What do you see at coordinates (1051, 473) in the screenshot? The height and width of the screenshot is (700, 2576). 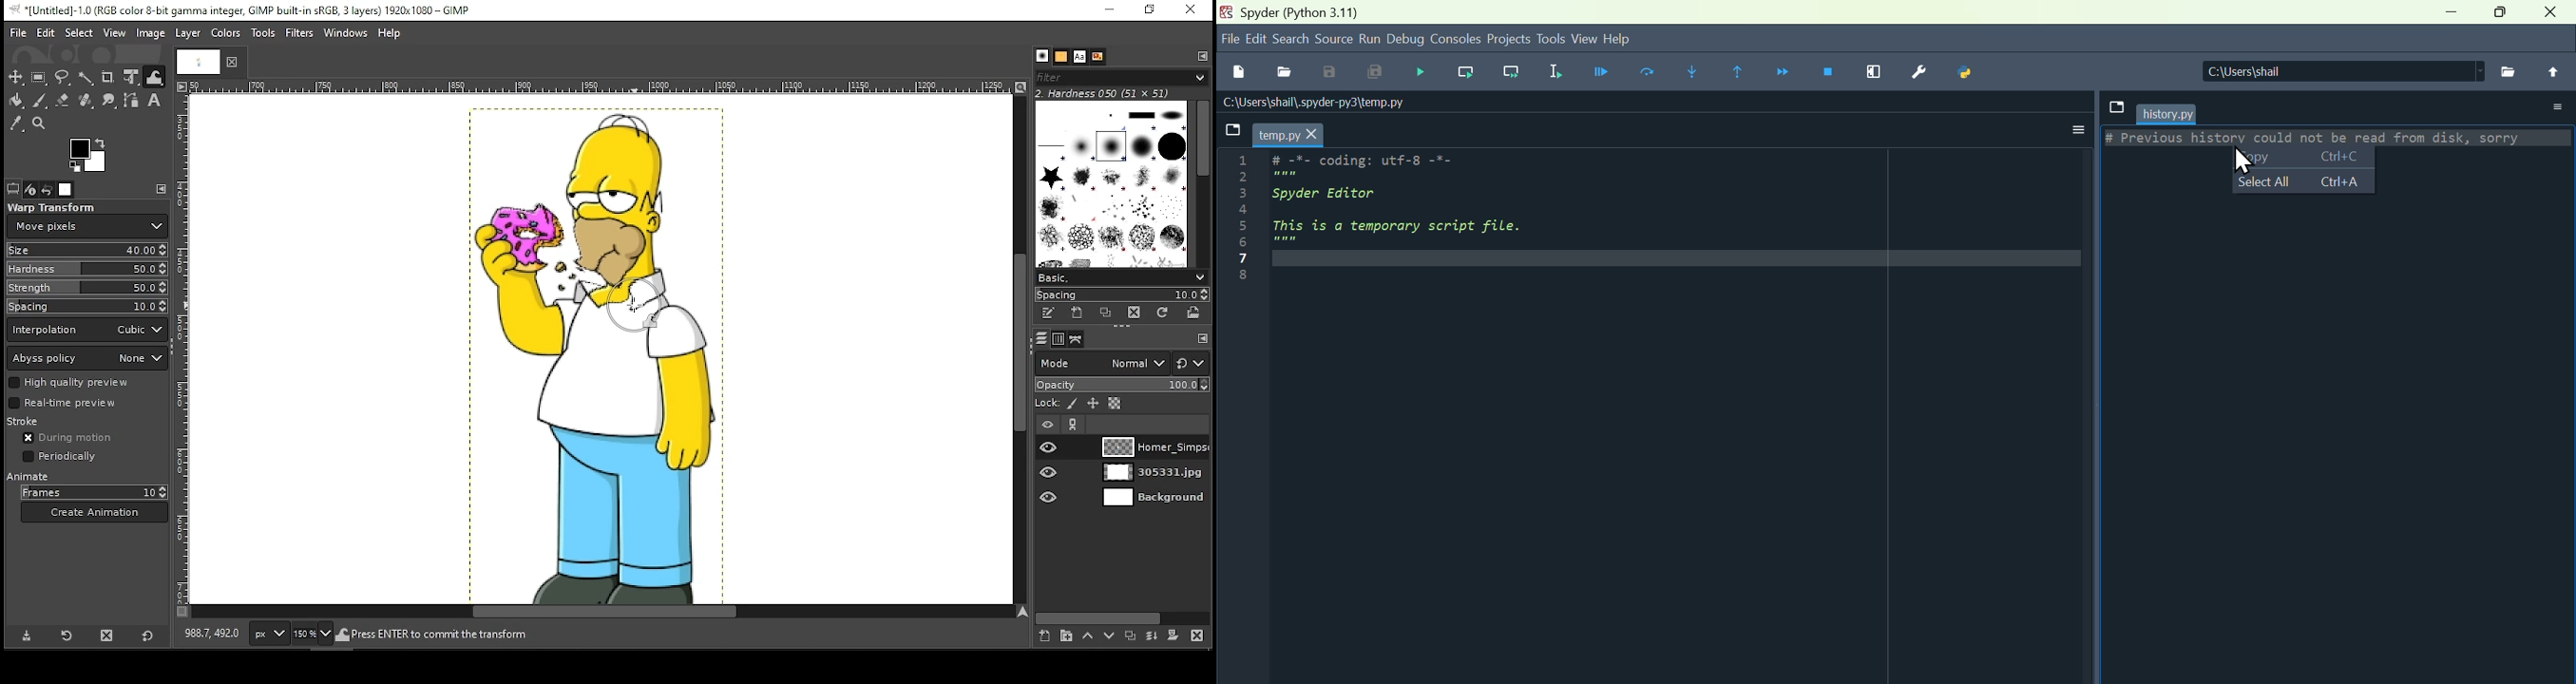 I see `layer visibility on/off` at bounding box center [1051, 473].